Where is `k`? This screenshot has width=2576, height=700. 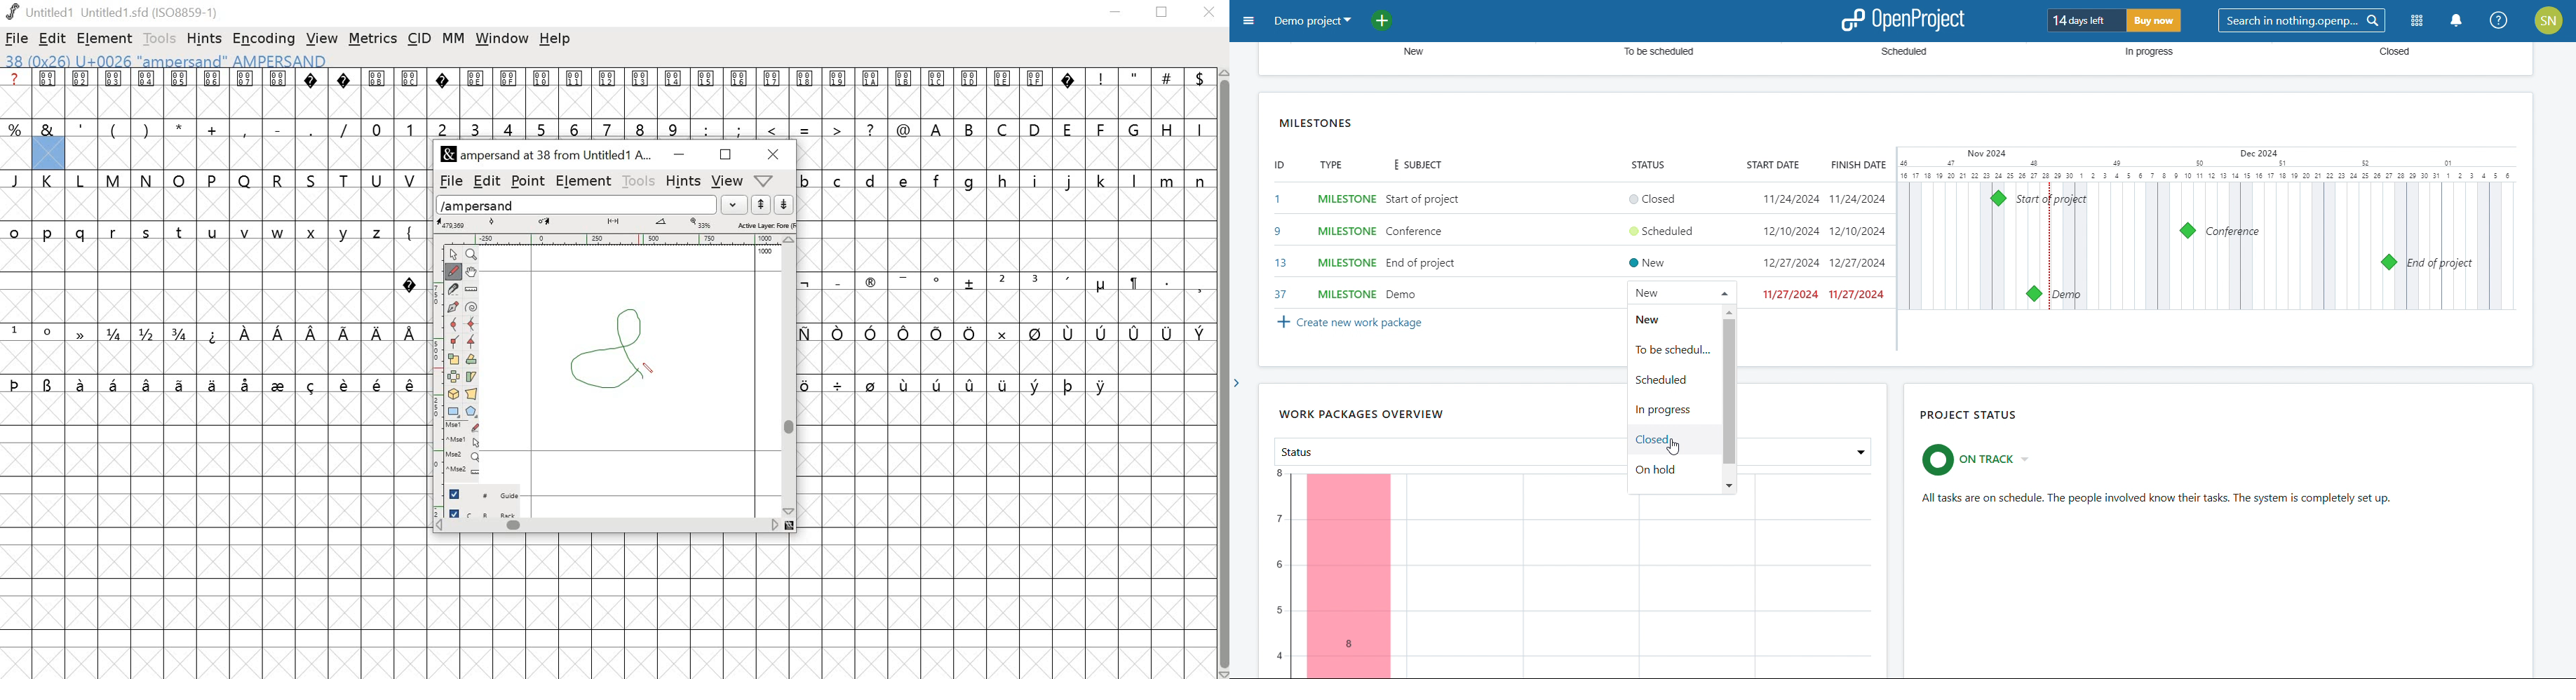 k is located at coordinates (1101, 180).